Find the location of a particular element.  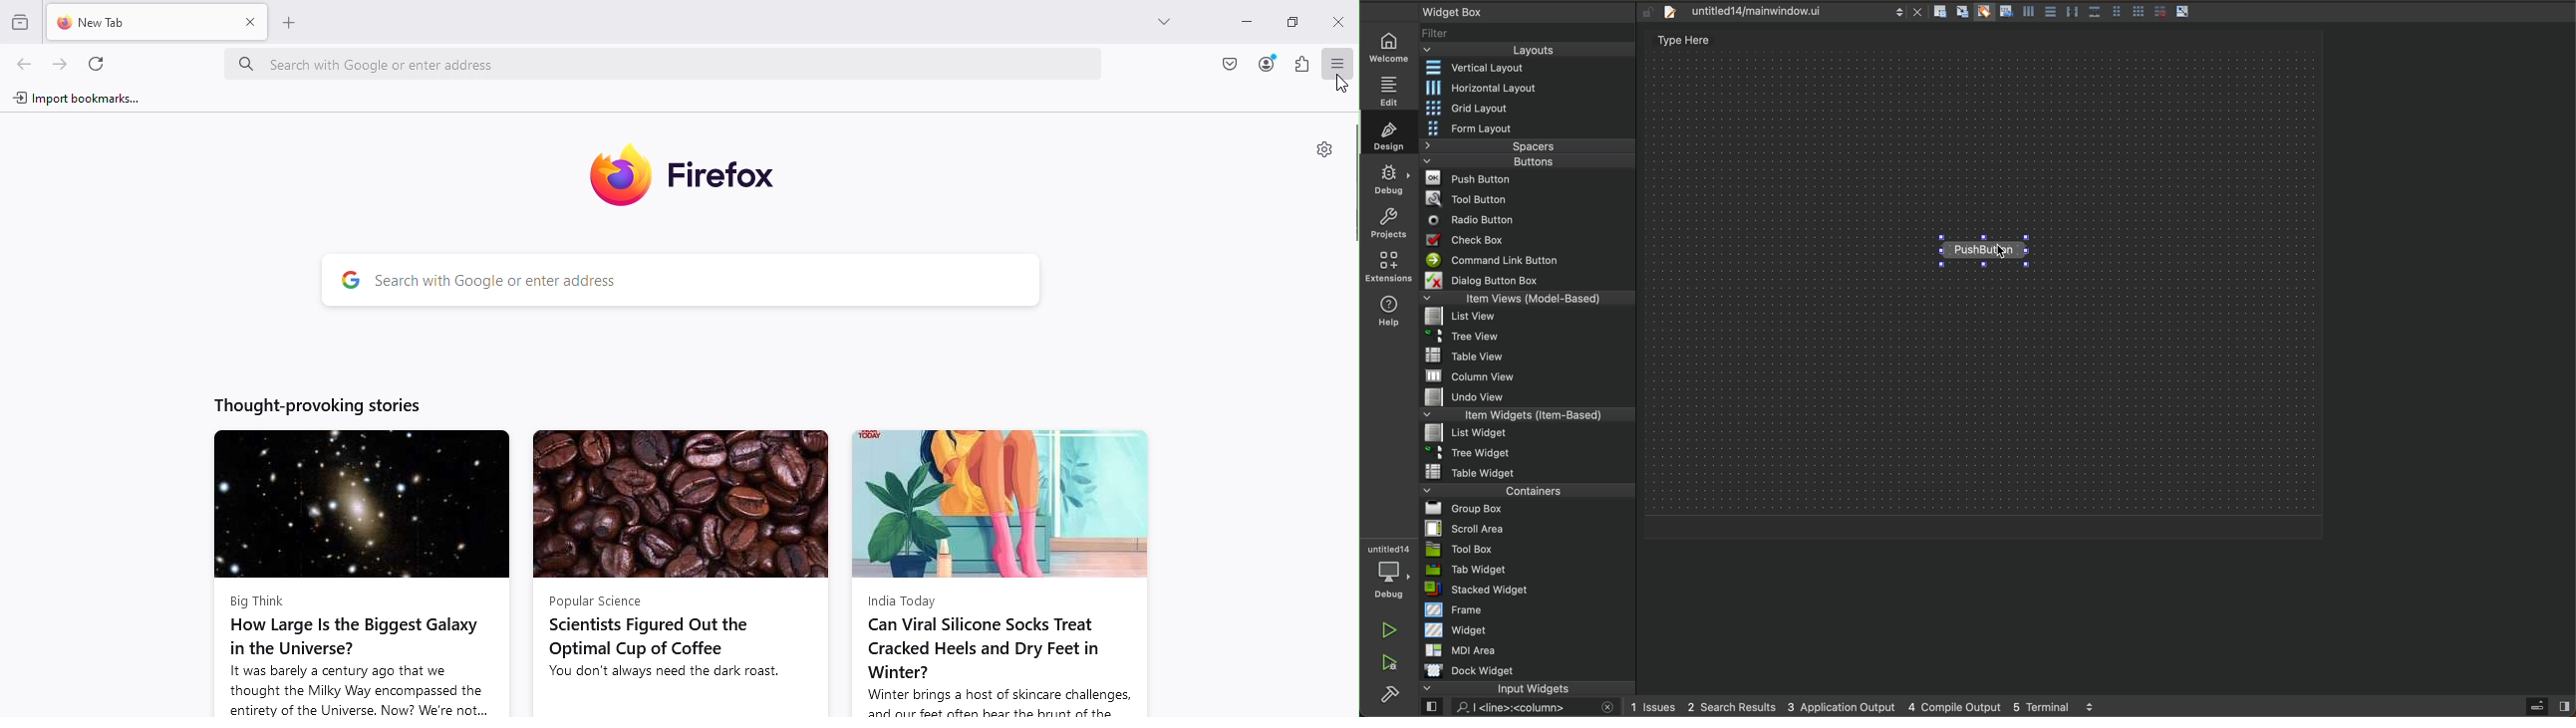

list view is located at coordinates (1533, 318).